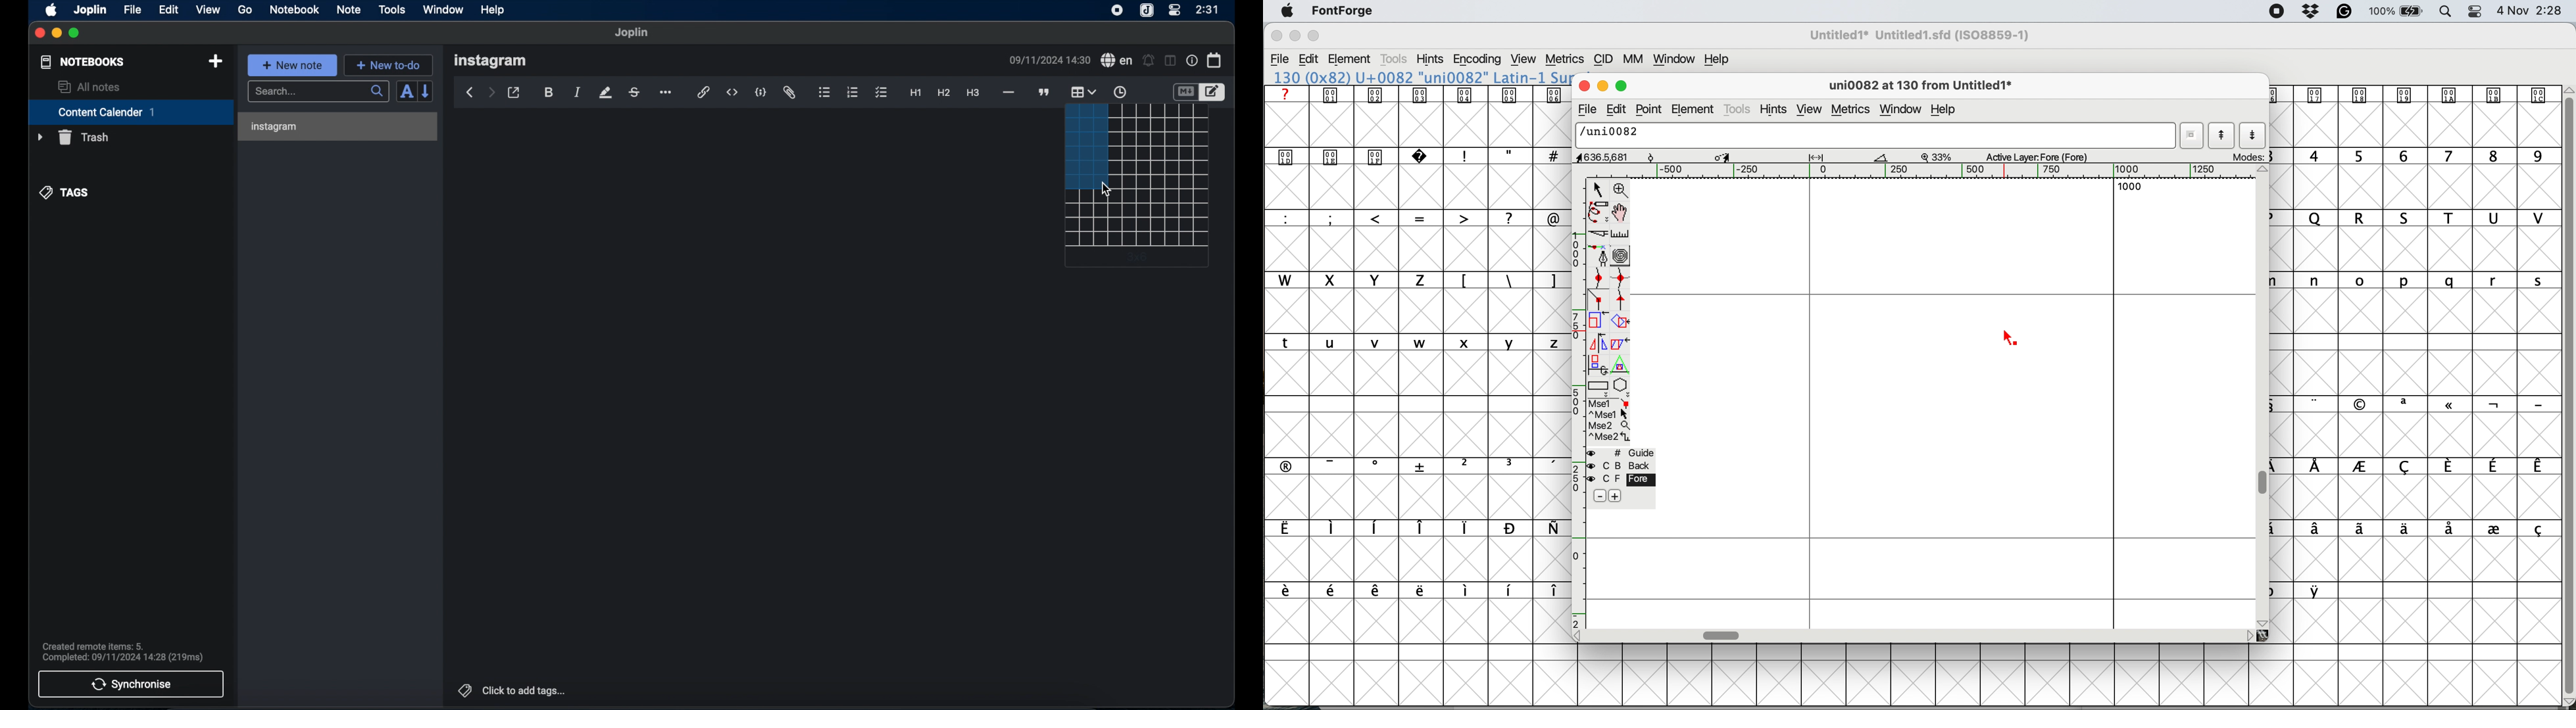 This screenshot has width=2576, height=728. I want to click on tools, so click(1738, 110).